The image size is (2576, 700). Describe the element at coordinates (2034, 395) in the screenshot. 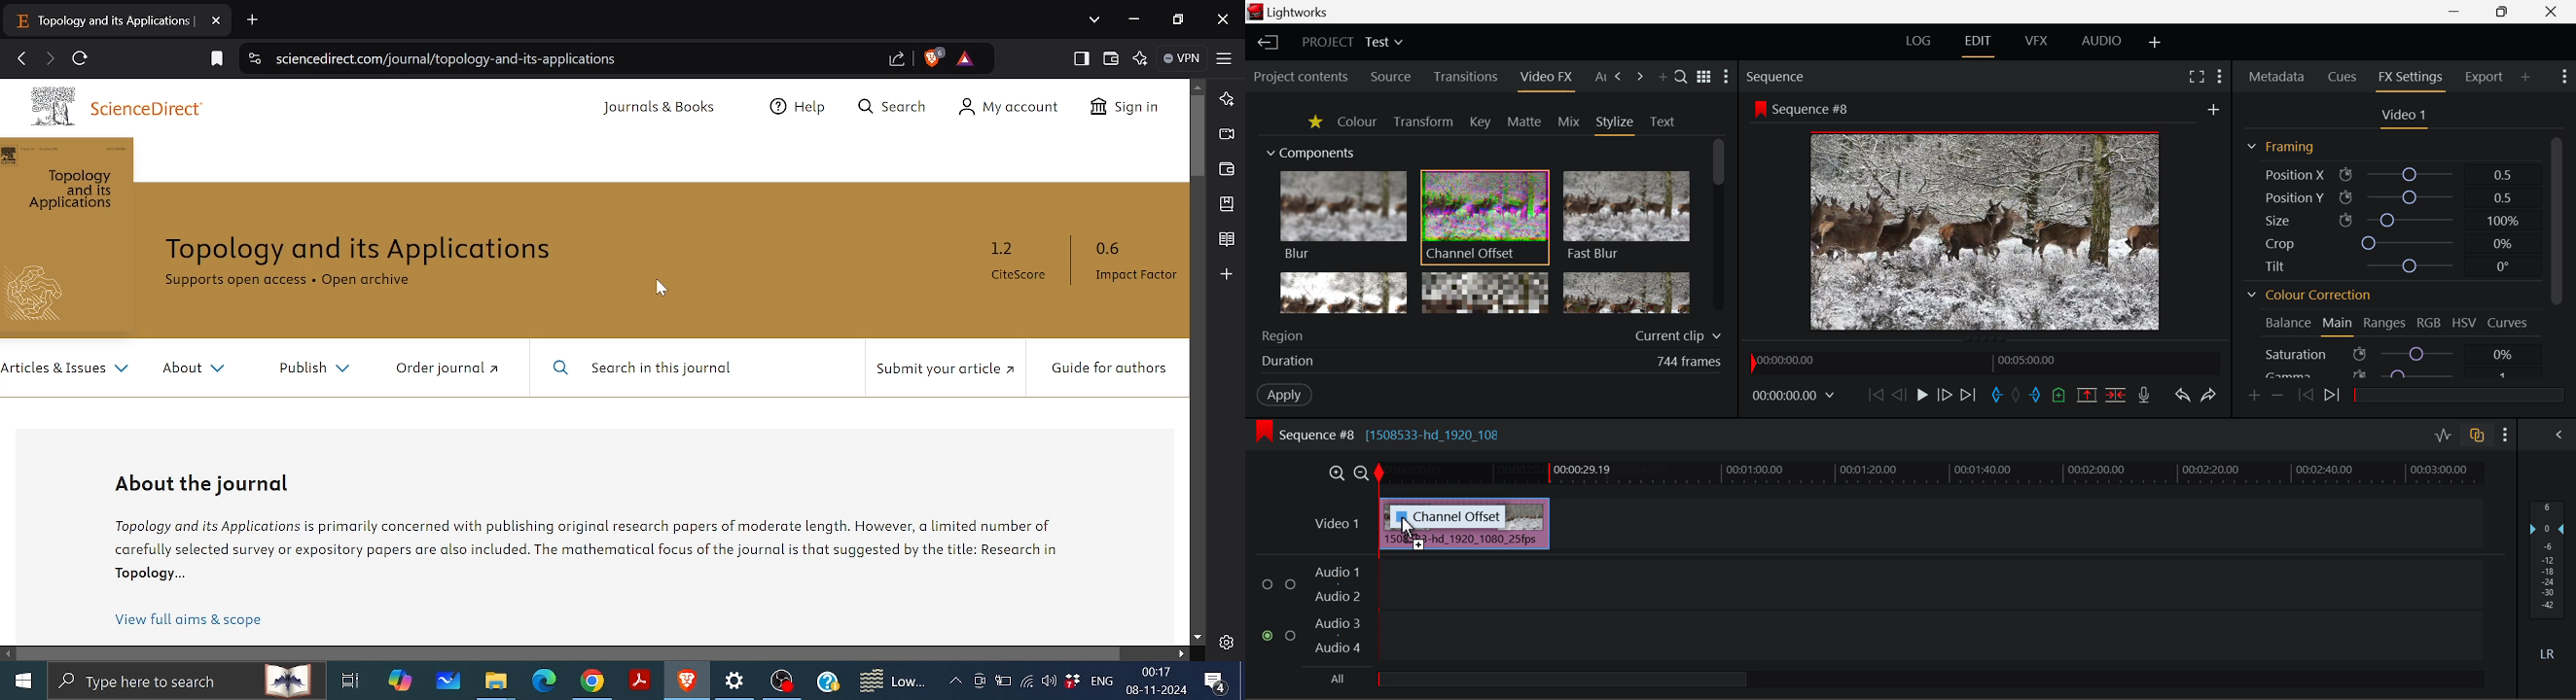

I see `Mark Out` at that location.